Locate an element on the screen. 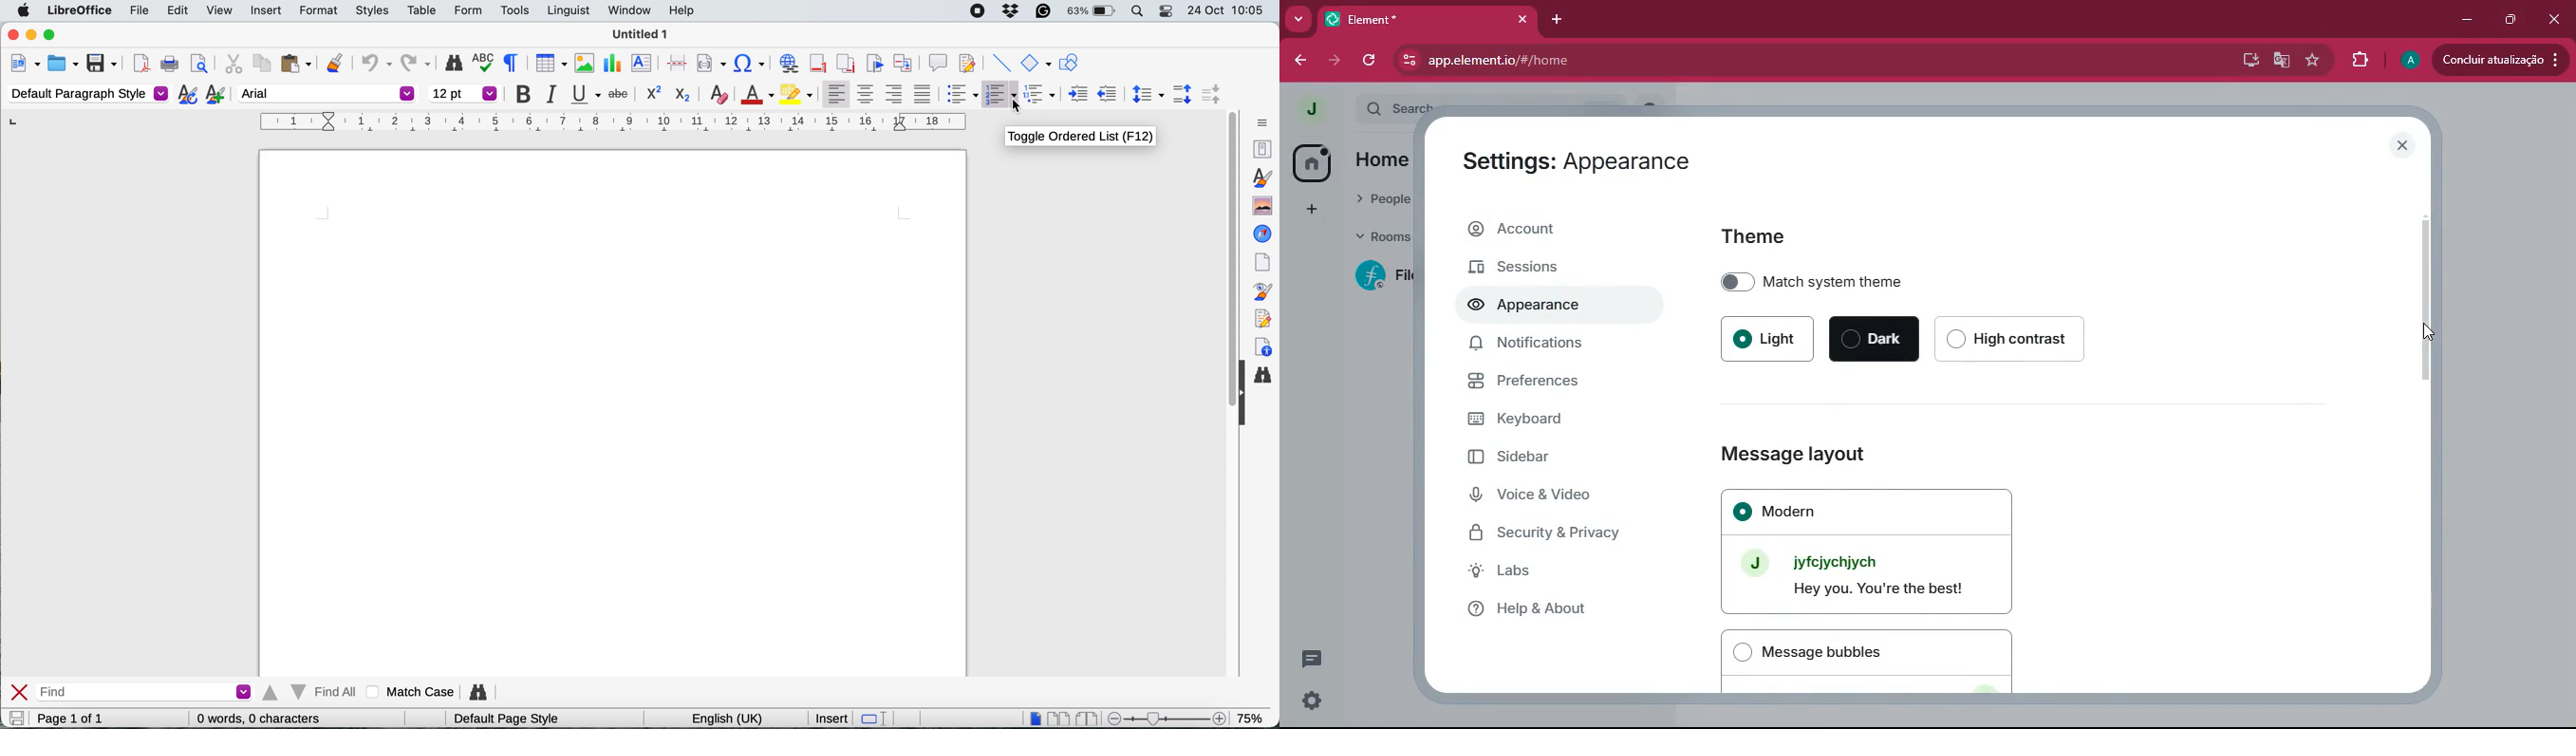 This screenshot has height=756, width=2576. navigator is located at coordinates (1263, 233).